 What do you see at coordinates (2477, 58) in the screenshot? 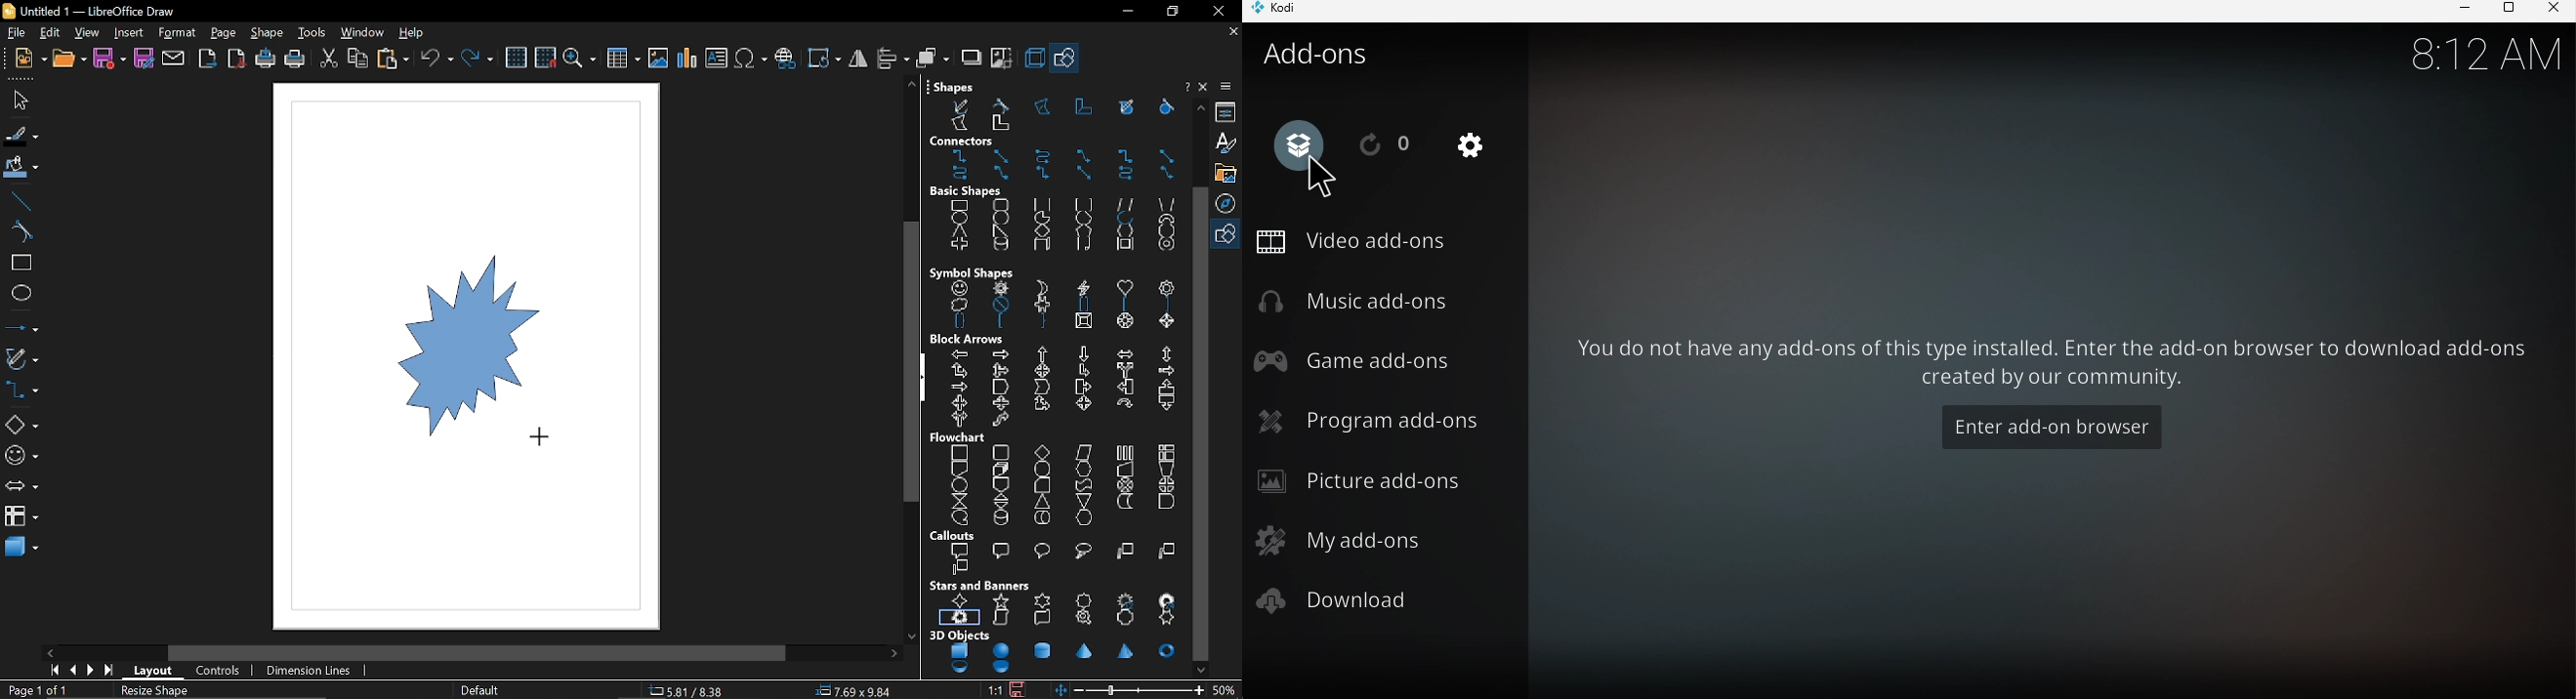
I see `8:12 am` at bounding box center [2477, 58].